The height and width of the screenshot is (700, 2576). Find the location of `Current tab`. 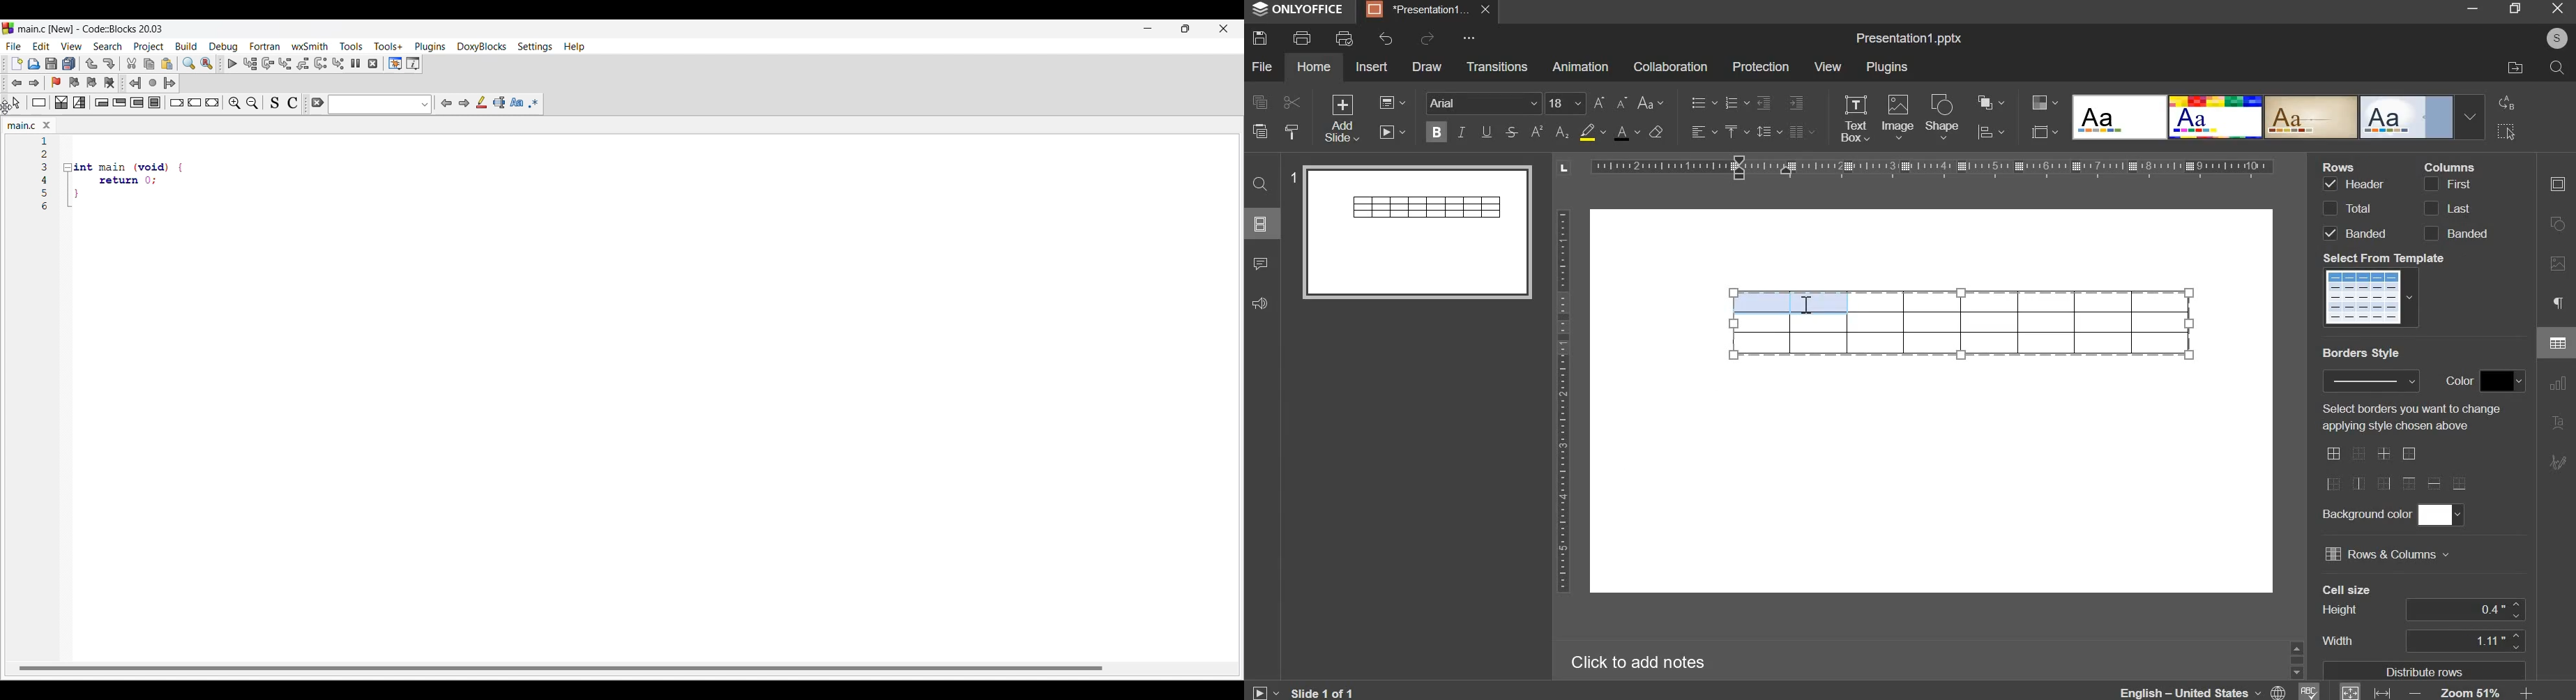

Current tab is located at coordinates (22, 126).